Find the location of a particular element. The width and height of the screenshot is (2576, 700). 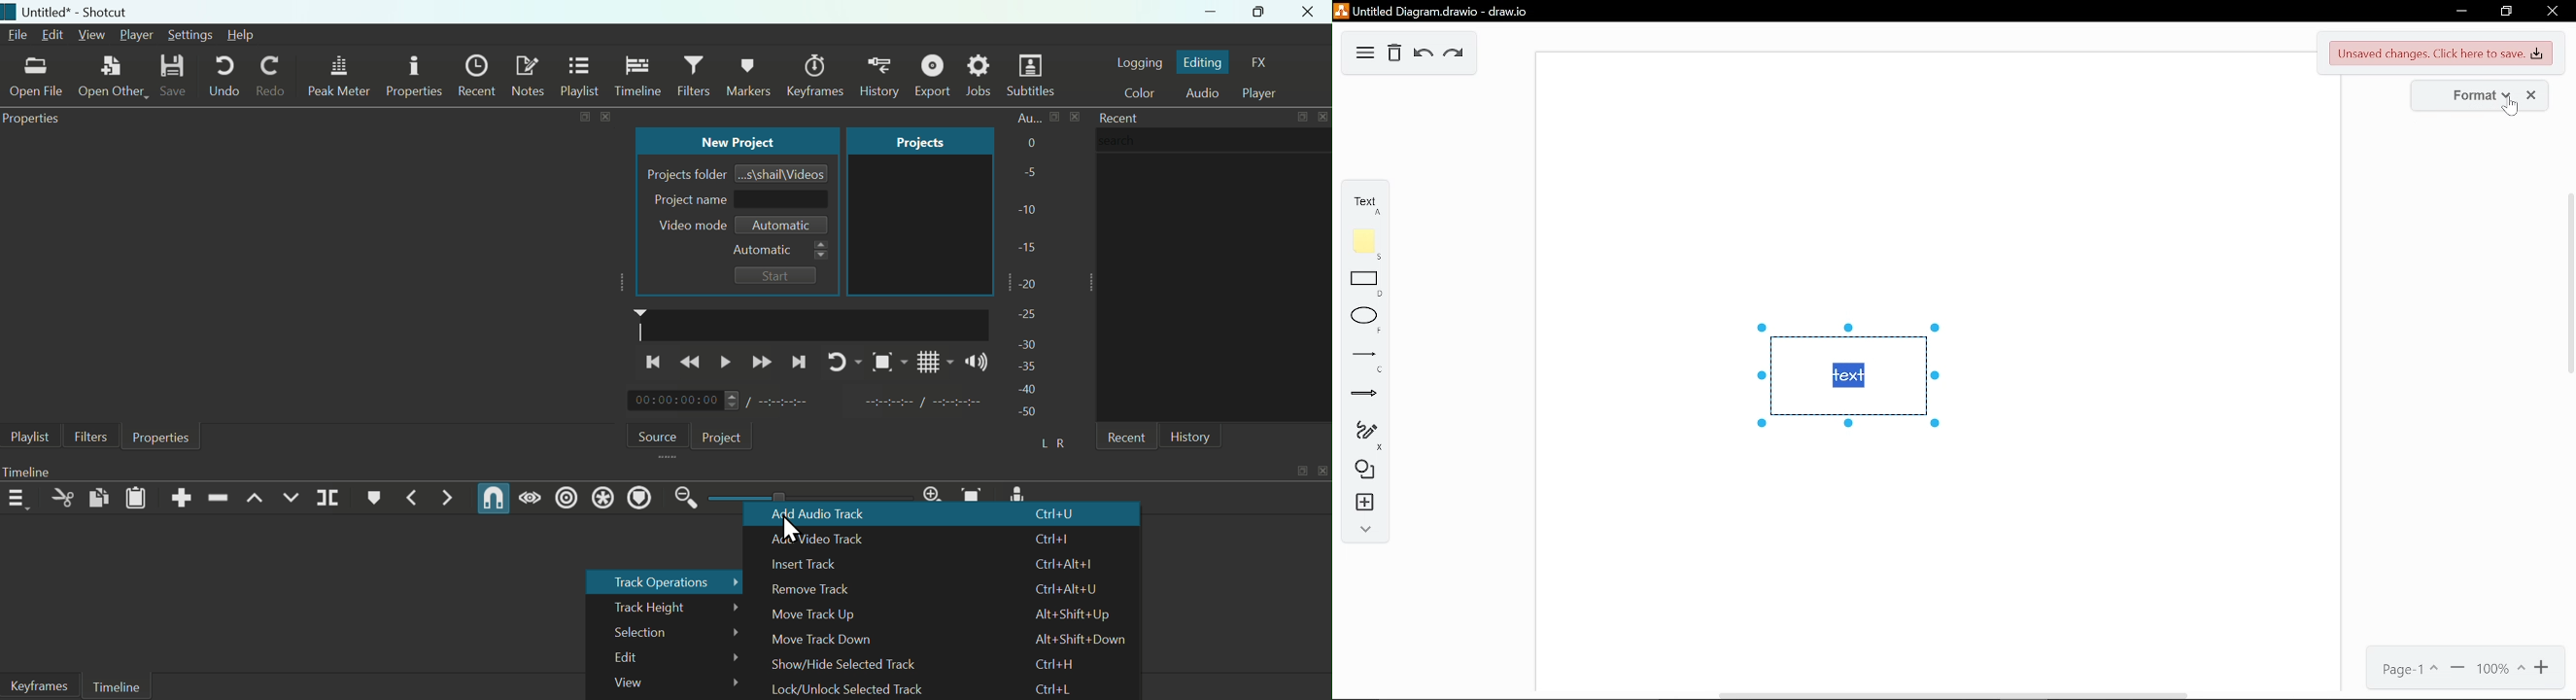

Markers is located at coordinates (816, 70).